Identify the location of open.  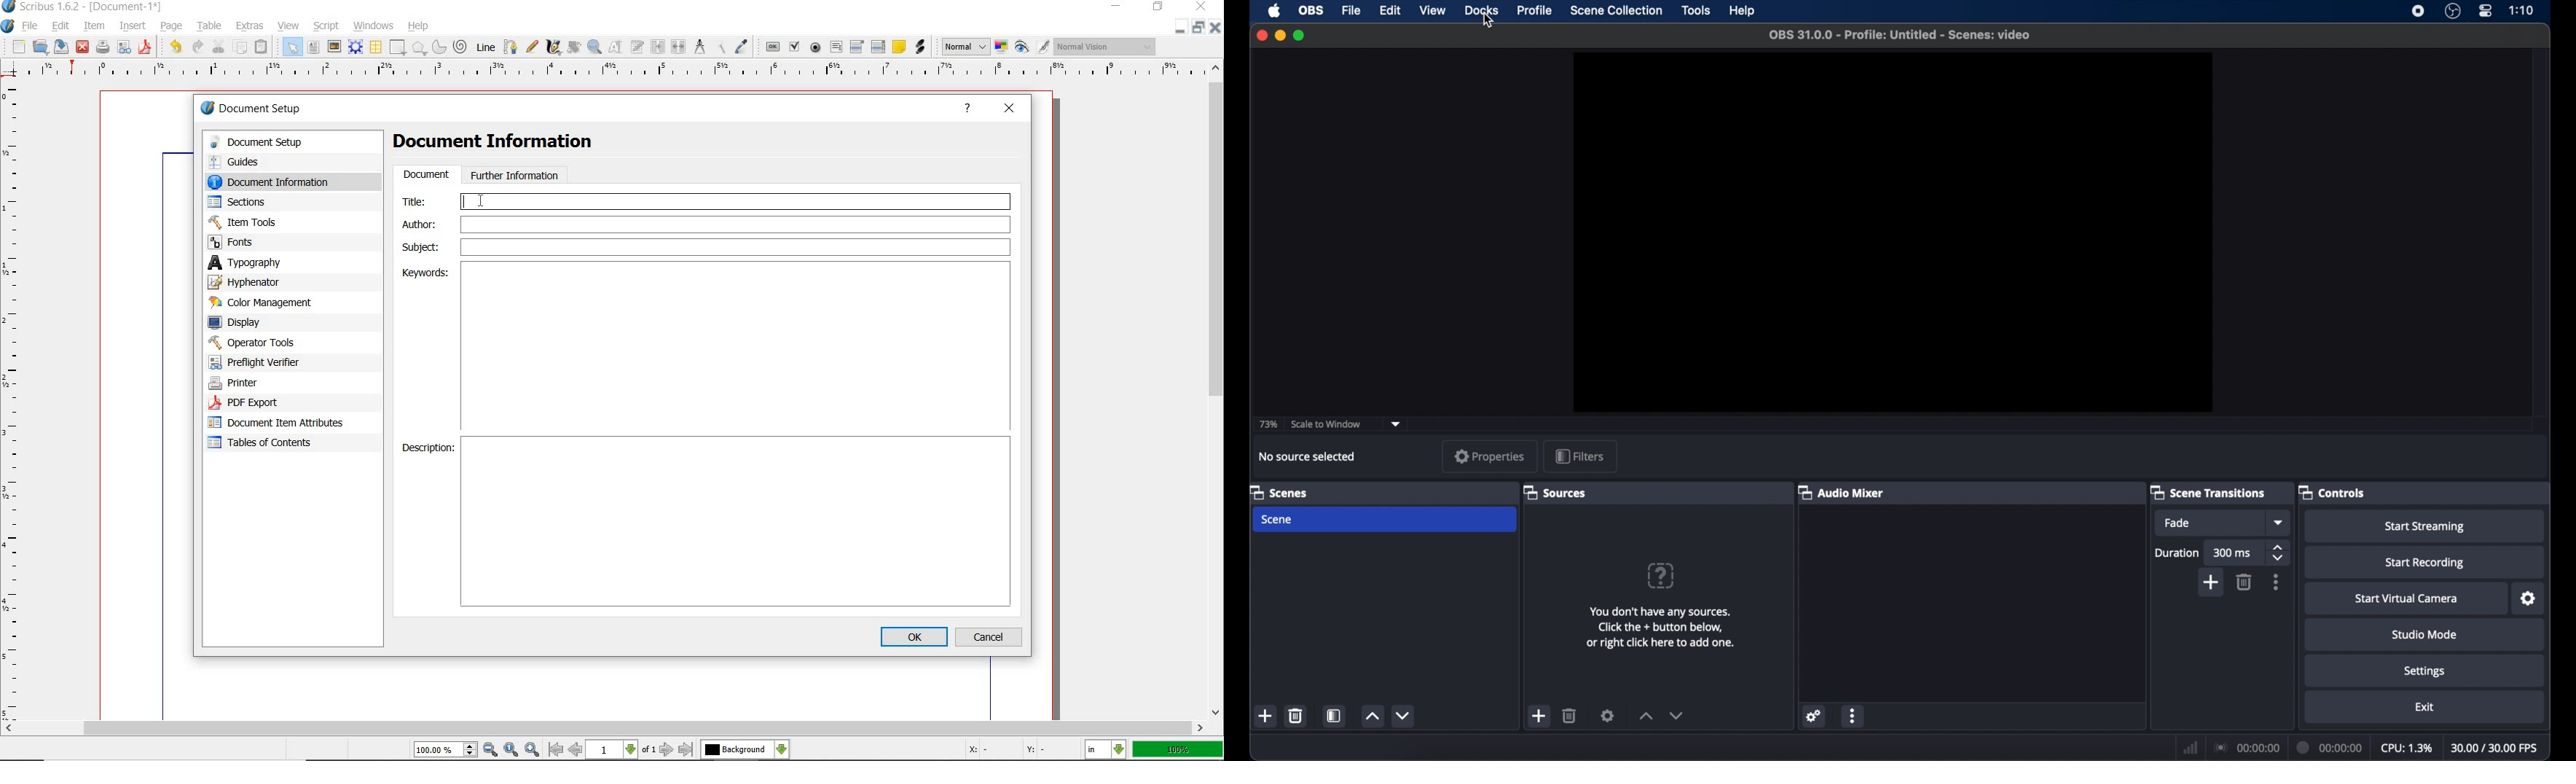
(41, 47).